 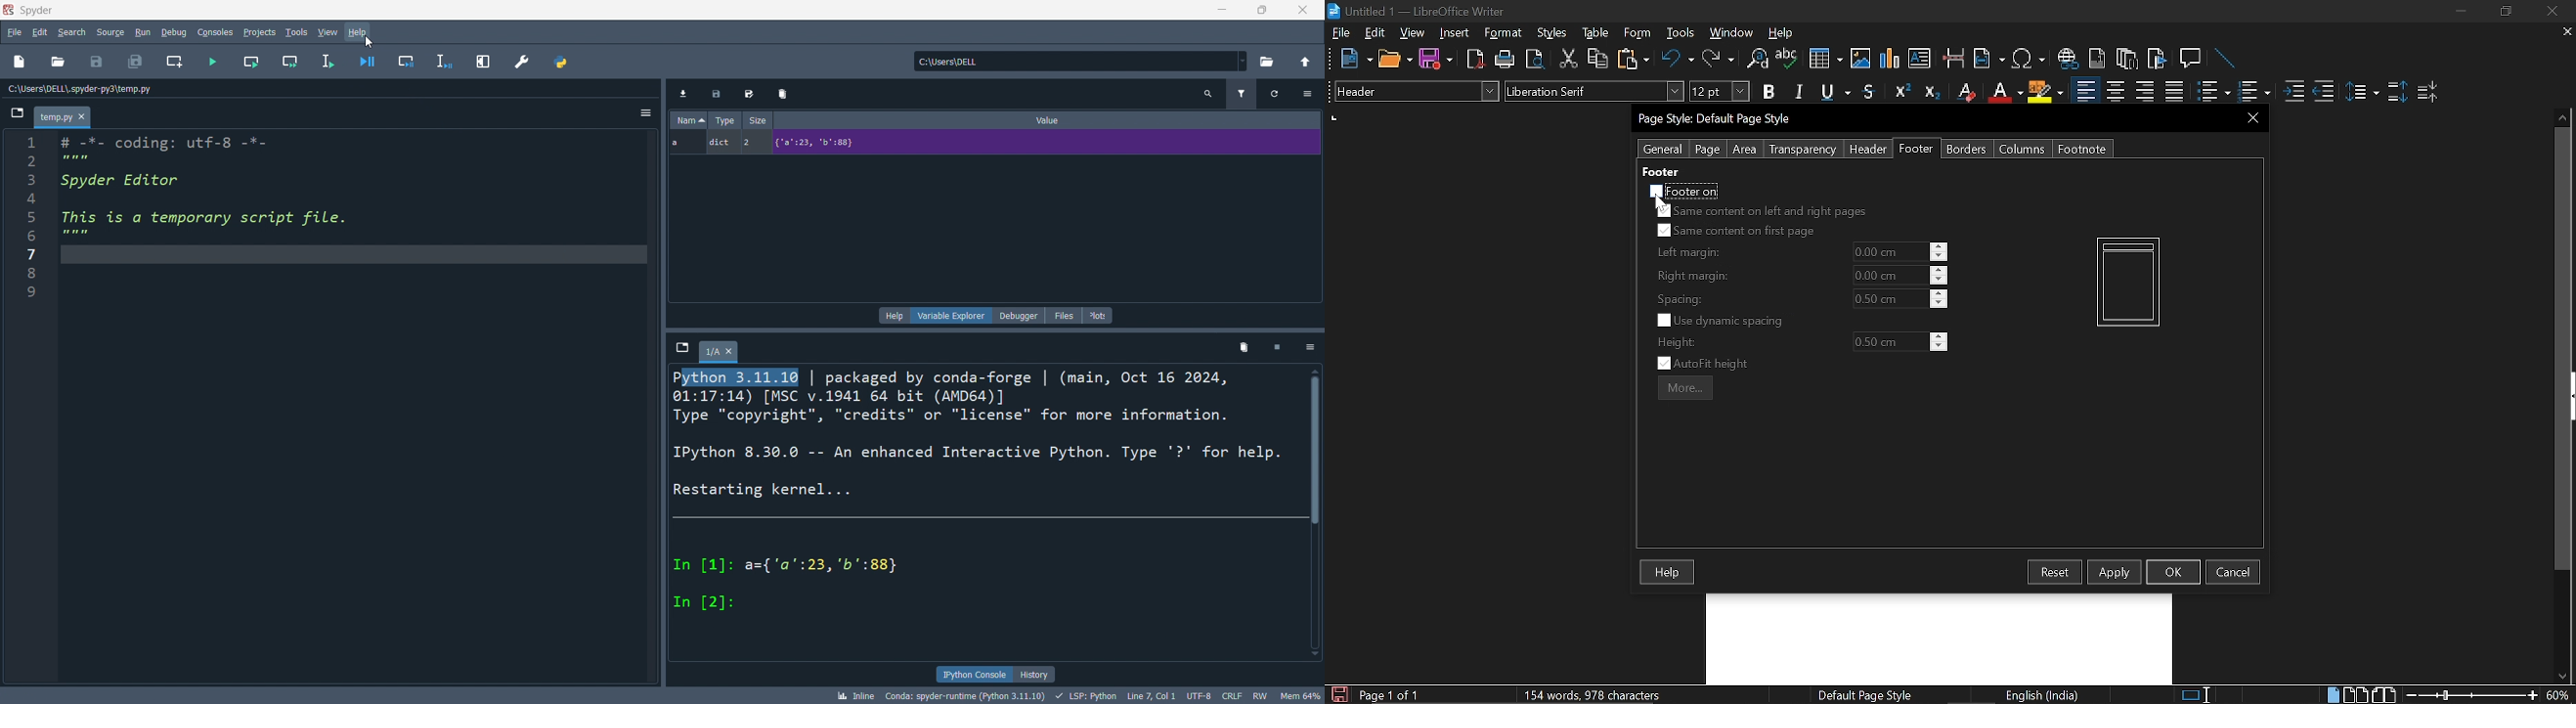 What do you see at coordinates (1939, 304) in the screenshot?
I see `decrease spacing` at bounding box center [1939, 304].